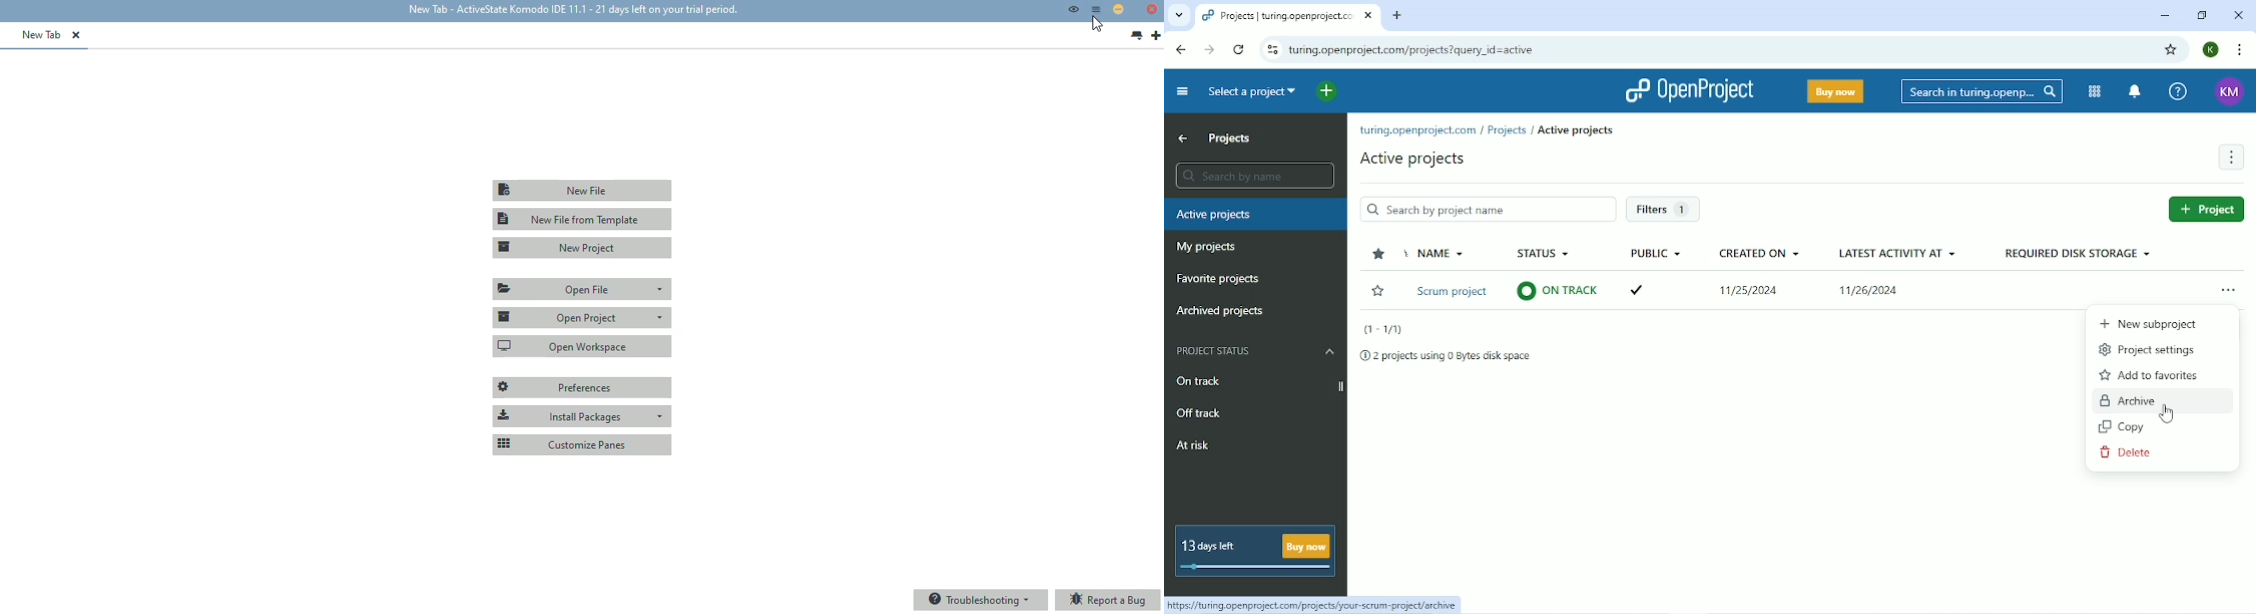 The width and height of the screenshot is (2268, 616). What do you see at coordinates (1383, 330) in the screenshot?
I see `(T-1/1)` at bounding box center [1383, 330].